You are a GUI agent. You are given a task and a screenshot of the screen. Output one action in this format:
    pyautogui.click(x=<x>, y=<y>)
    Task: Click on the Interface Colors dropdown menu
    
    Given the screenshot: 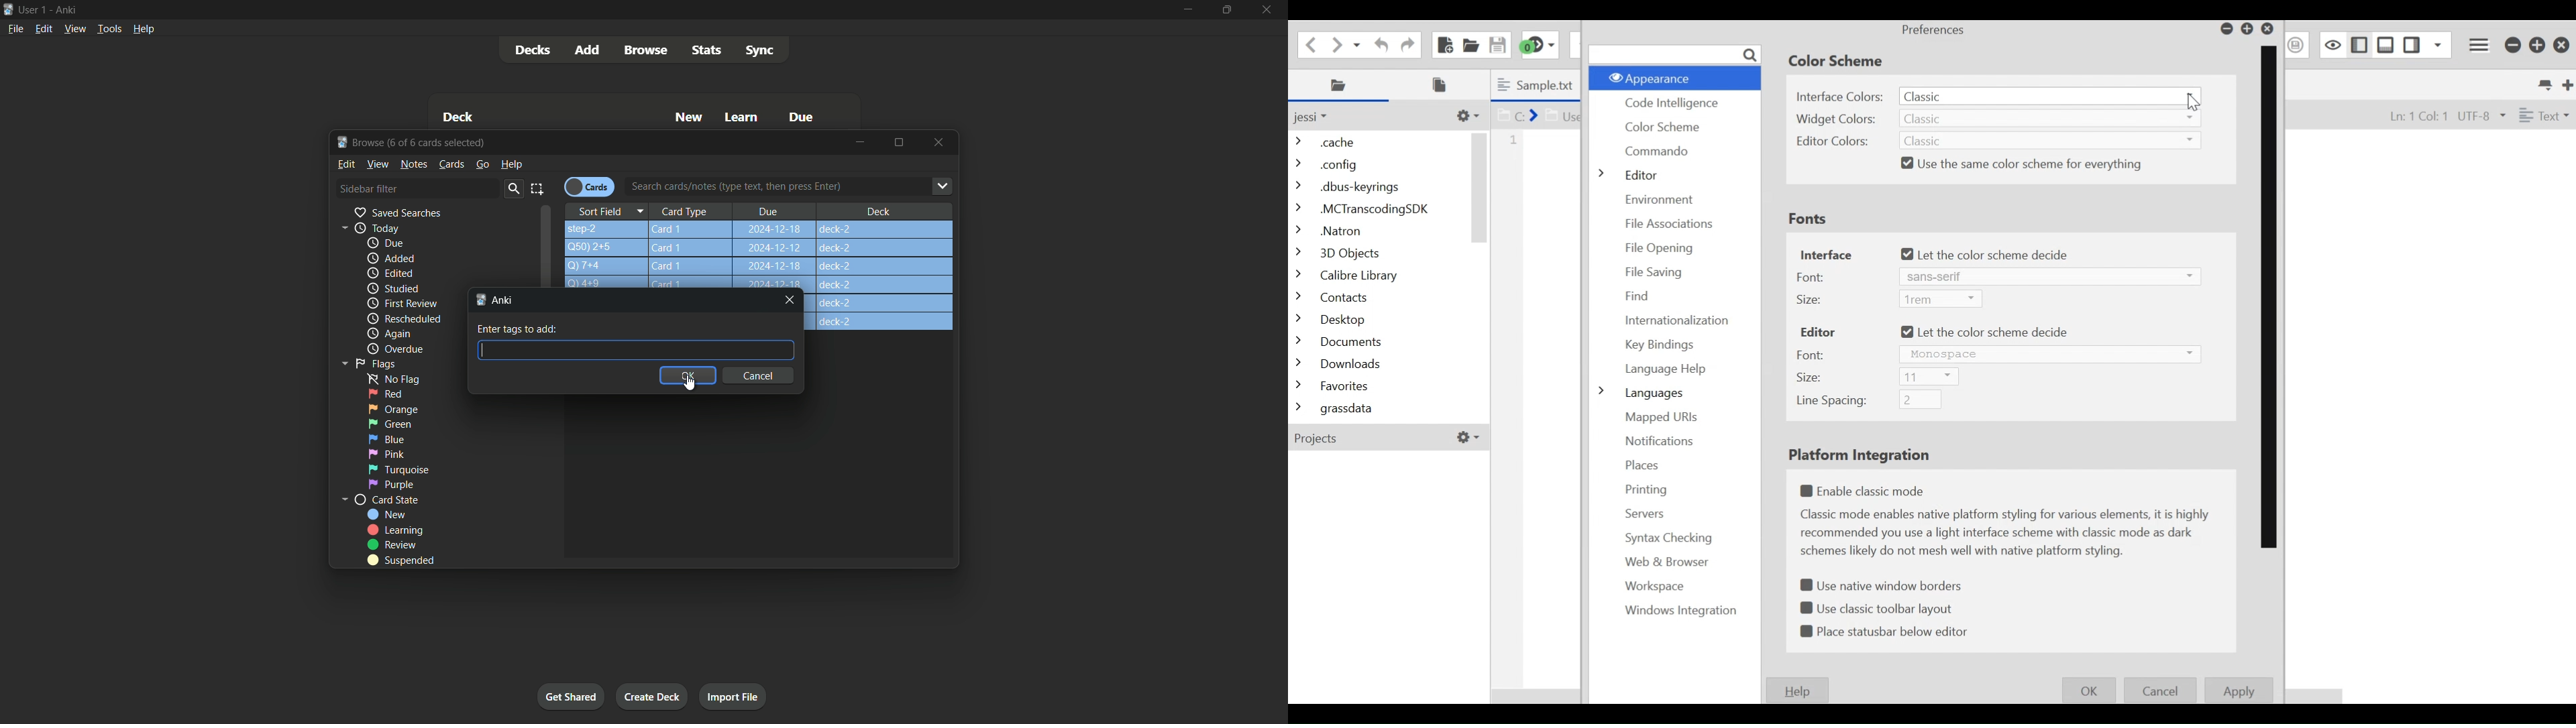 What is the action you would take?
    pyautogui.click(x=2051, y=97)
    